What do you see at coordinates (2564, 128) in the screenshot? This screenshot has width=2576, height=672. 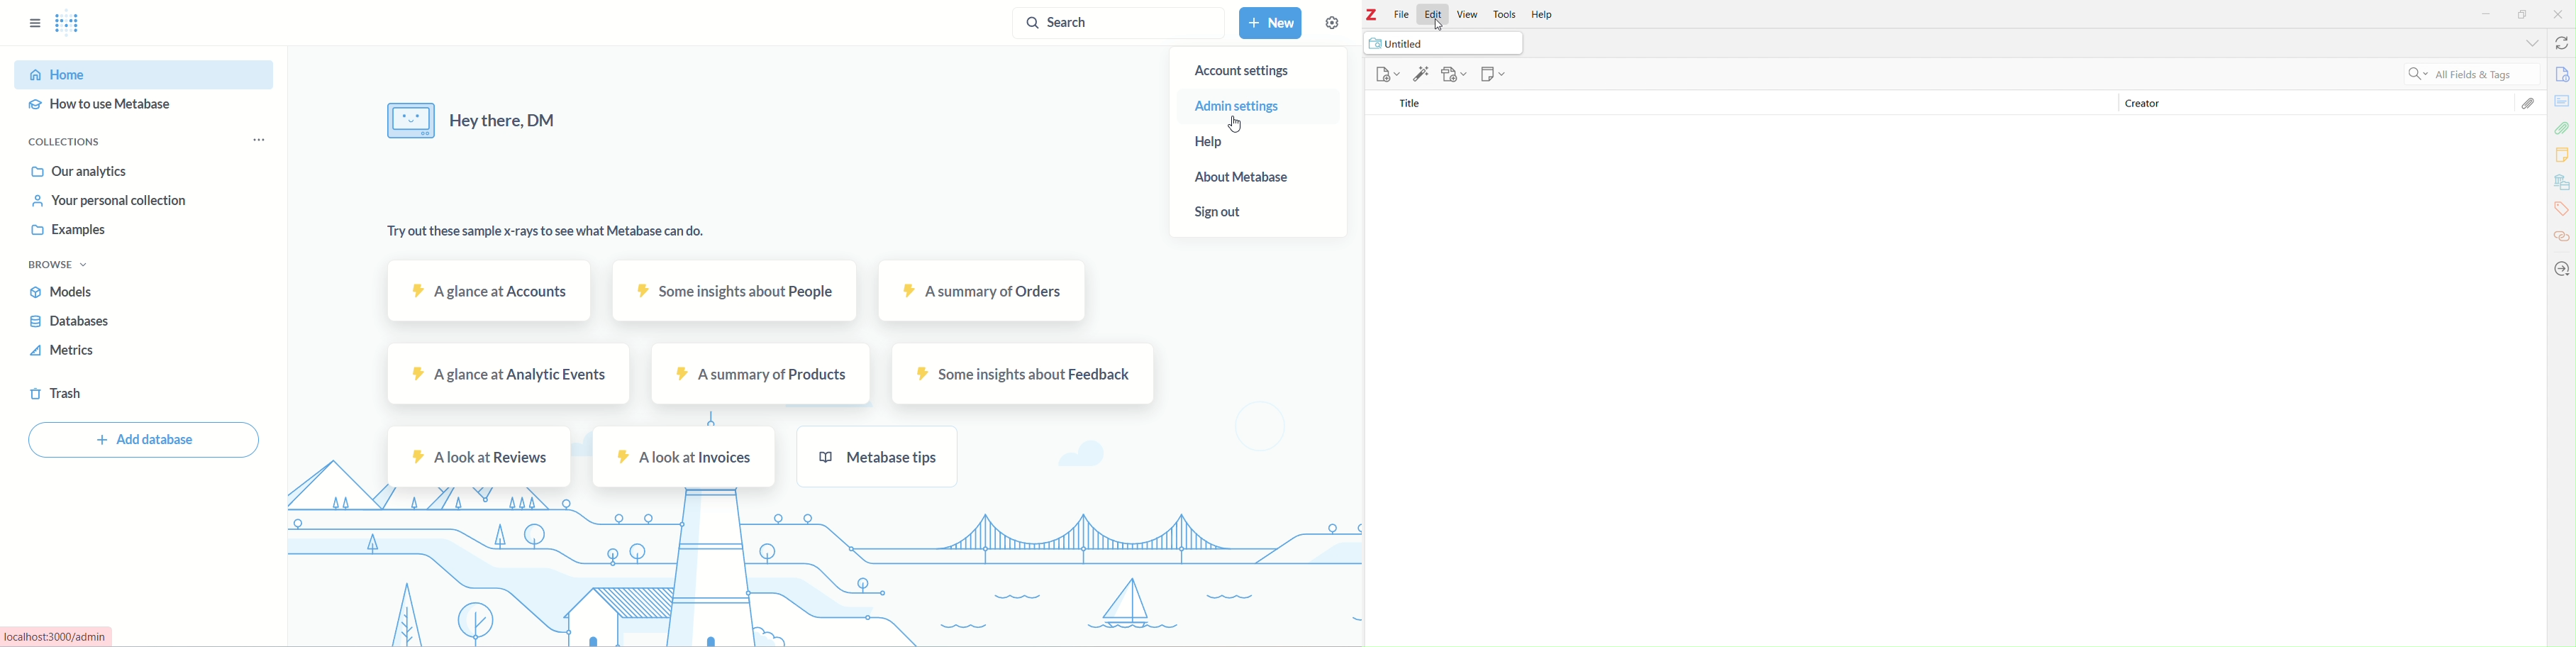 I see `Attachment` at bounding box center [2564, 128].